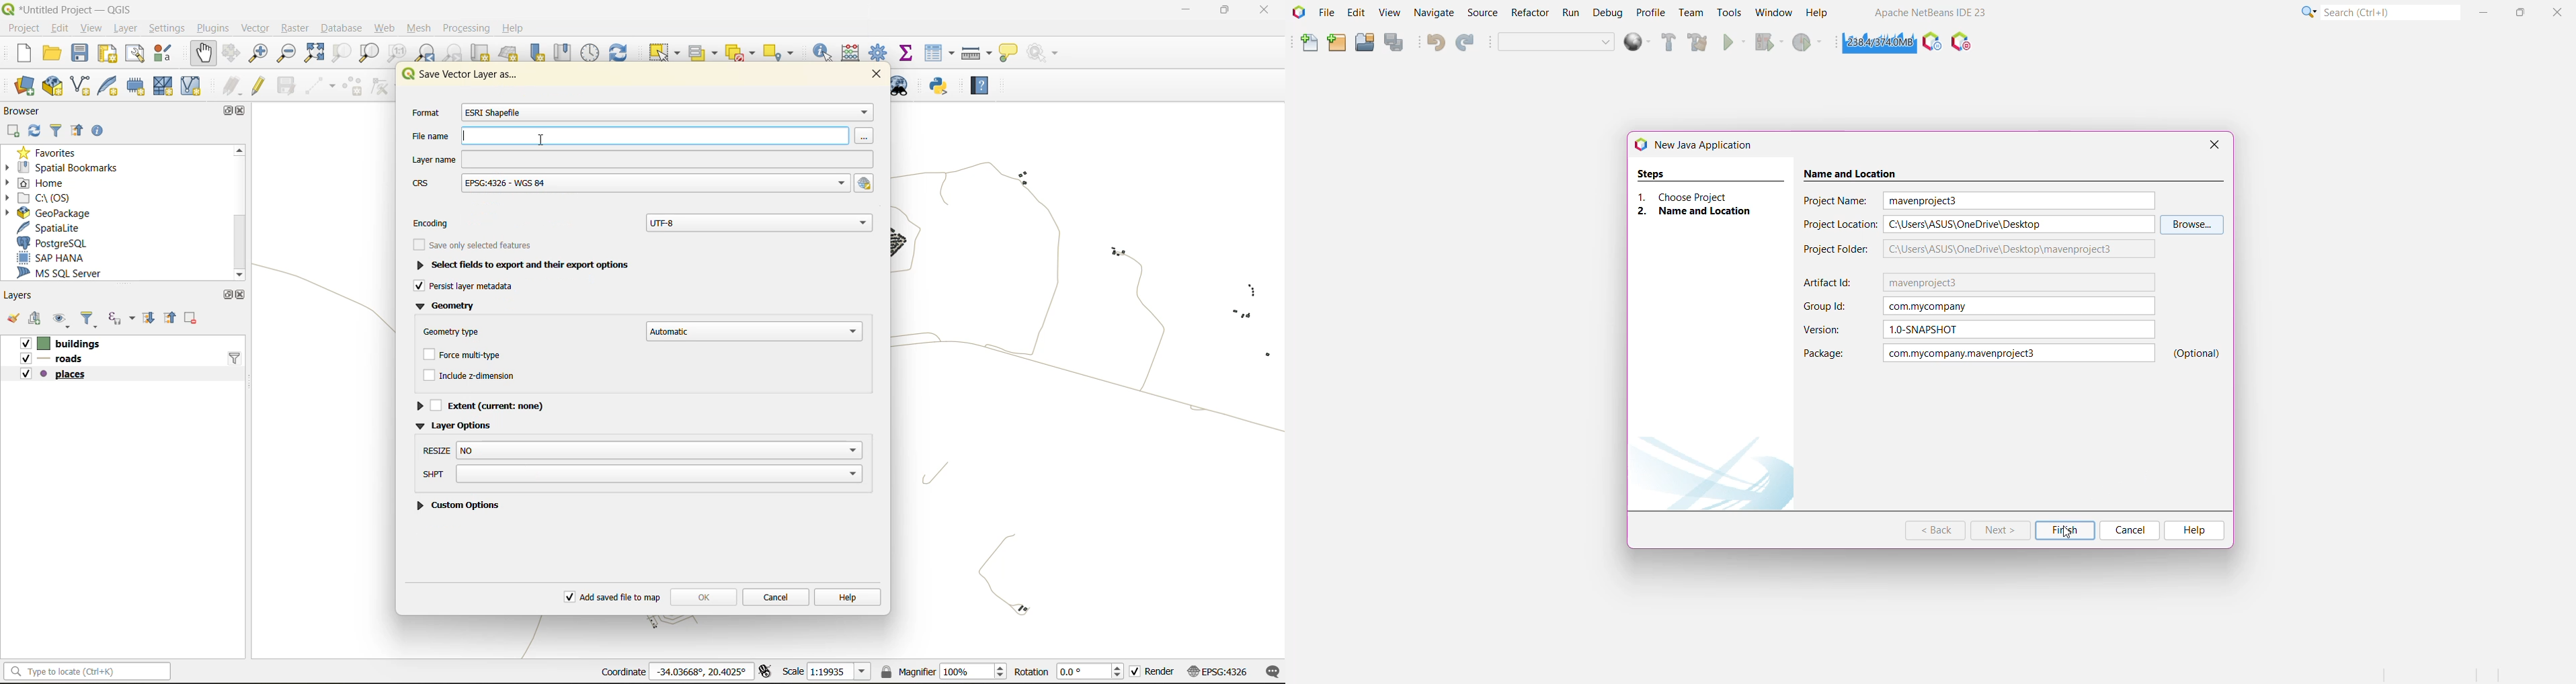  I want to click on New Java Application, so click(1702, 144).